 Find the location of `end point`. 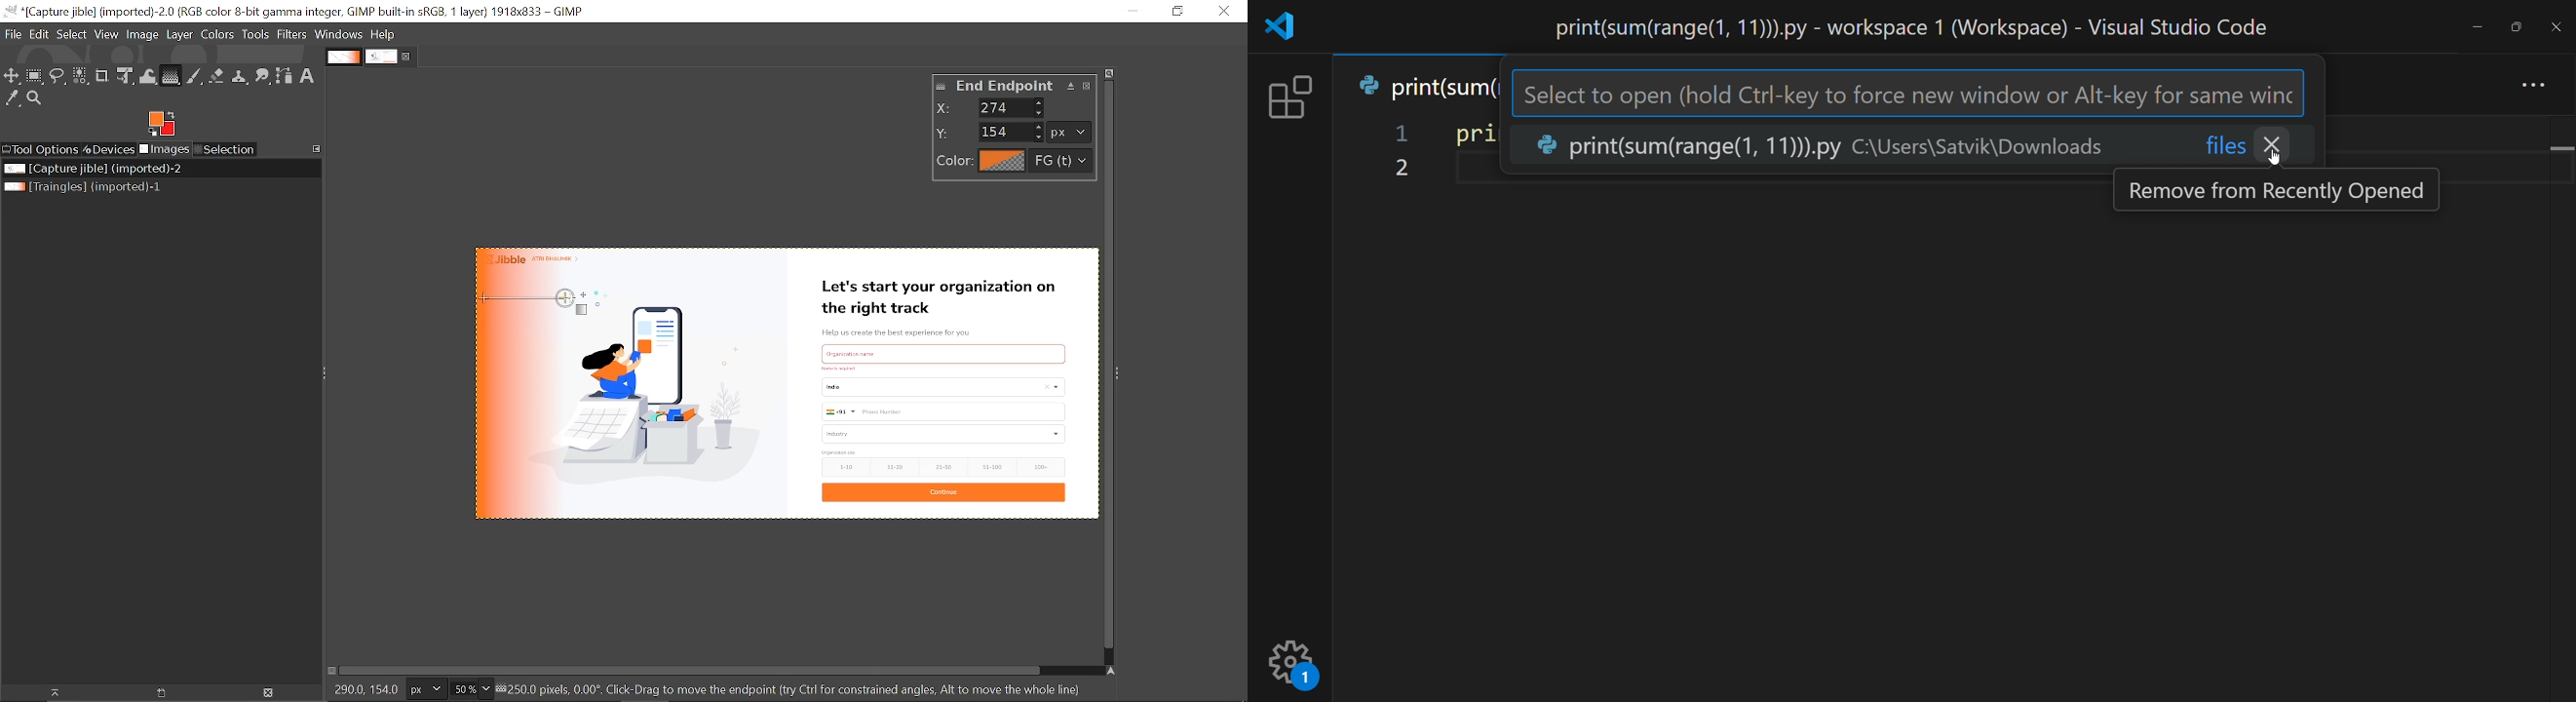

end point is located at coordinates (1018, 87).